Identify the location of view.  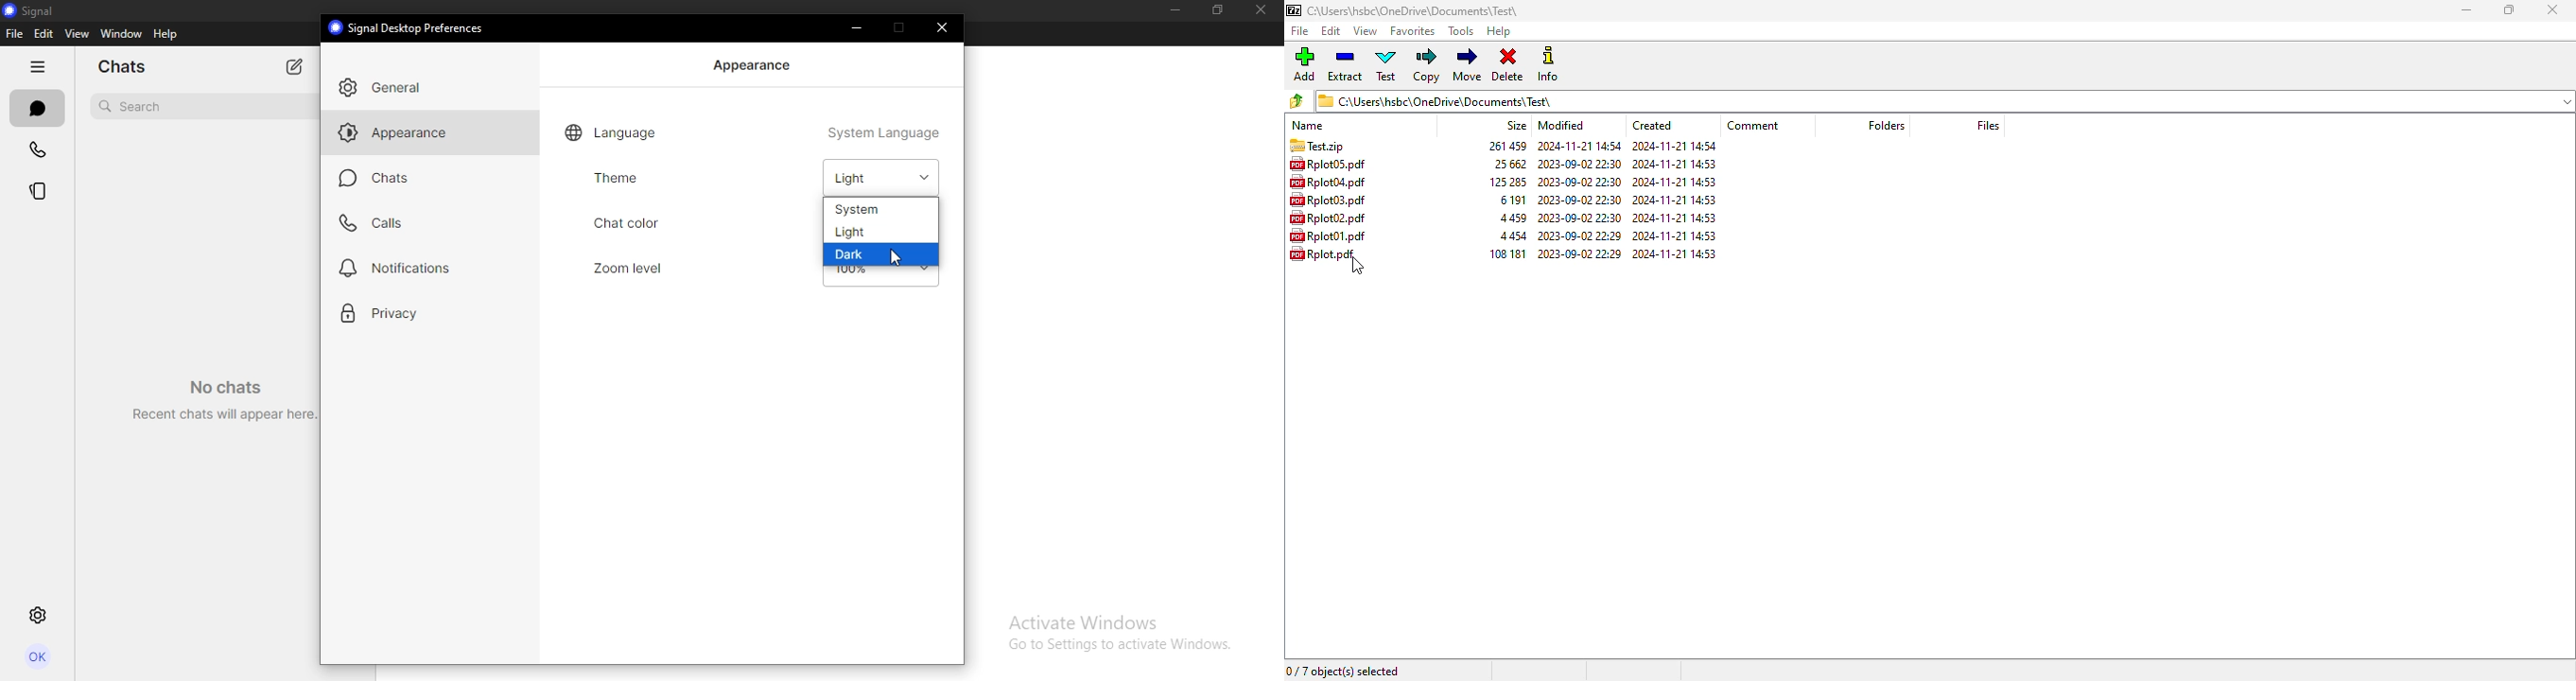
(76, 34).